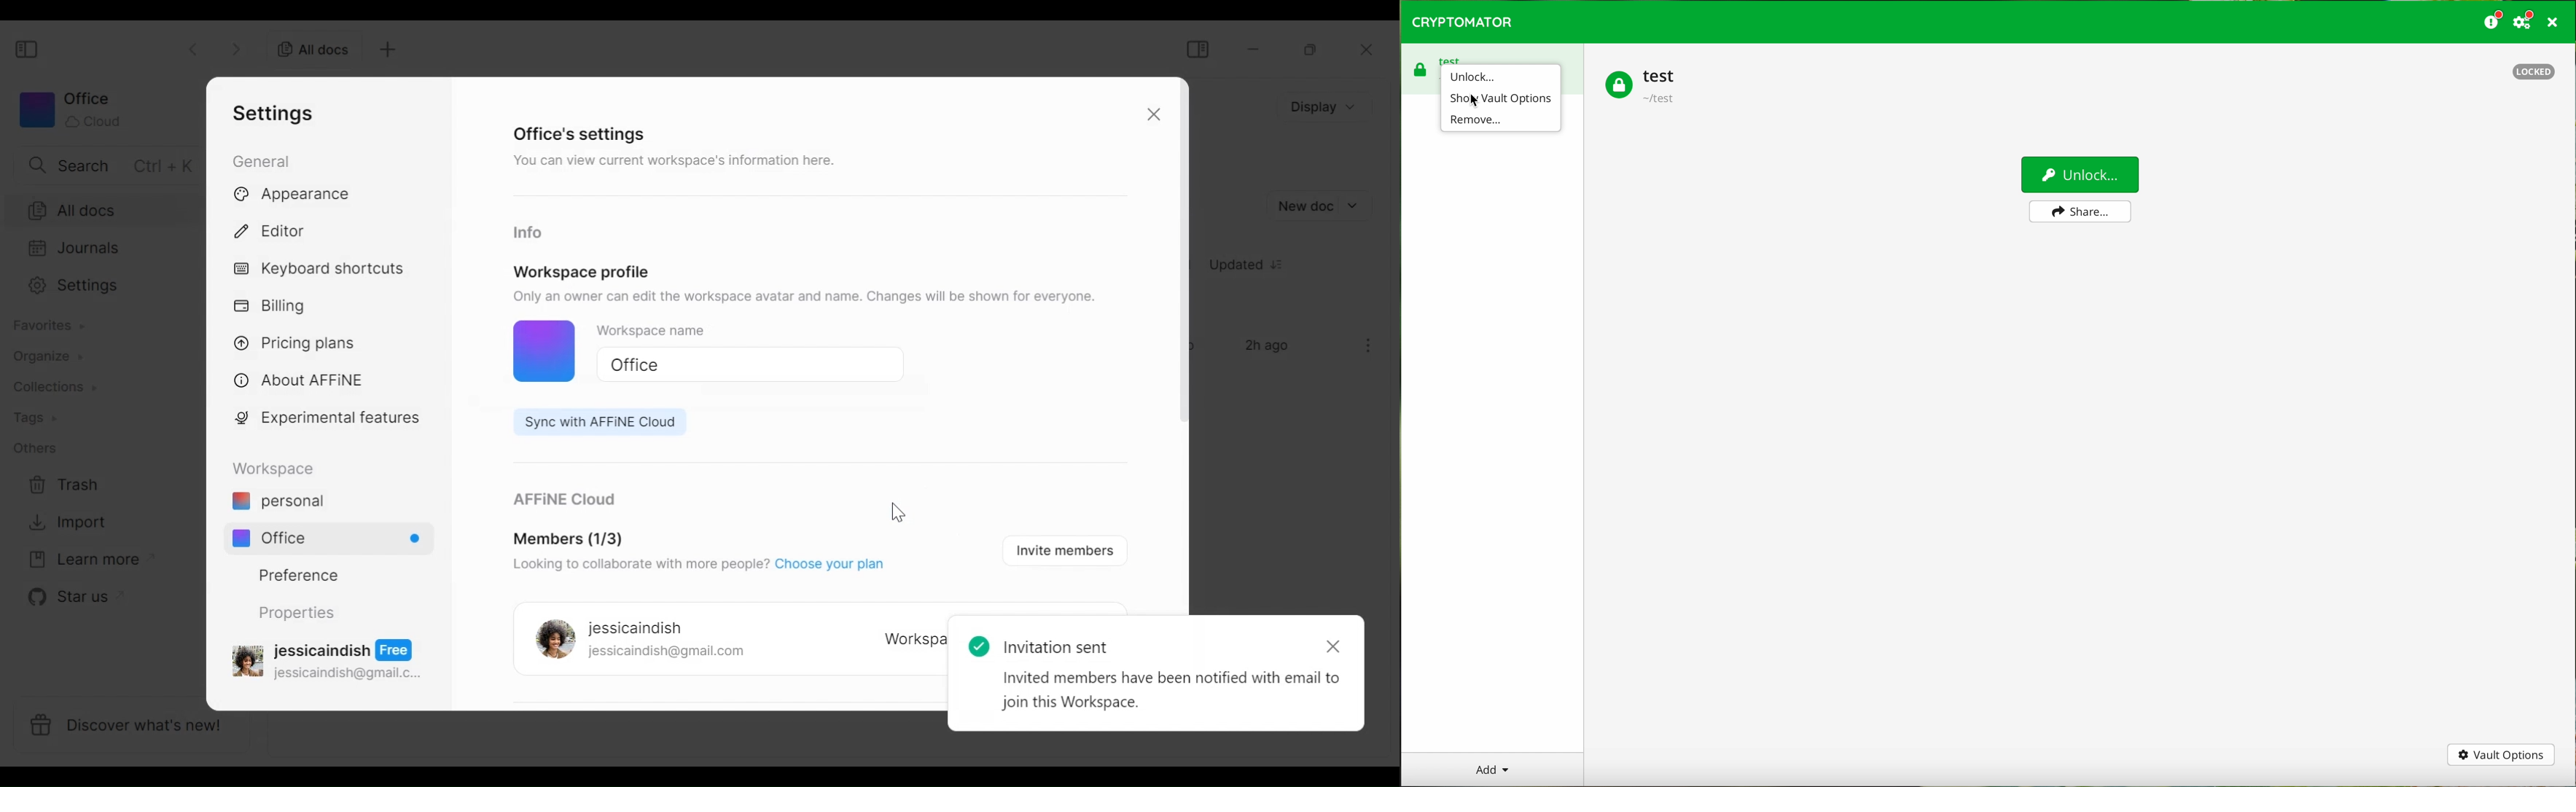 The width and height of the screenshot is (2576, 812). I want to click on restore, so click(1311, 50).